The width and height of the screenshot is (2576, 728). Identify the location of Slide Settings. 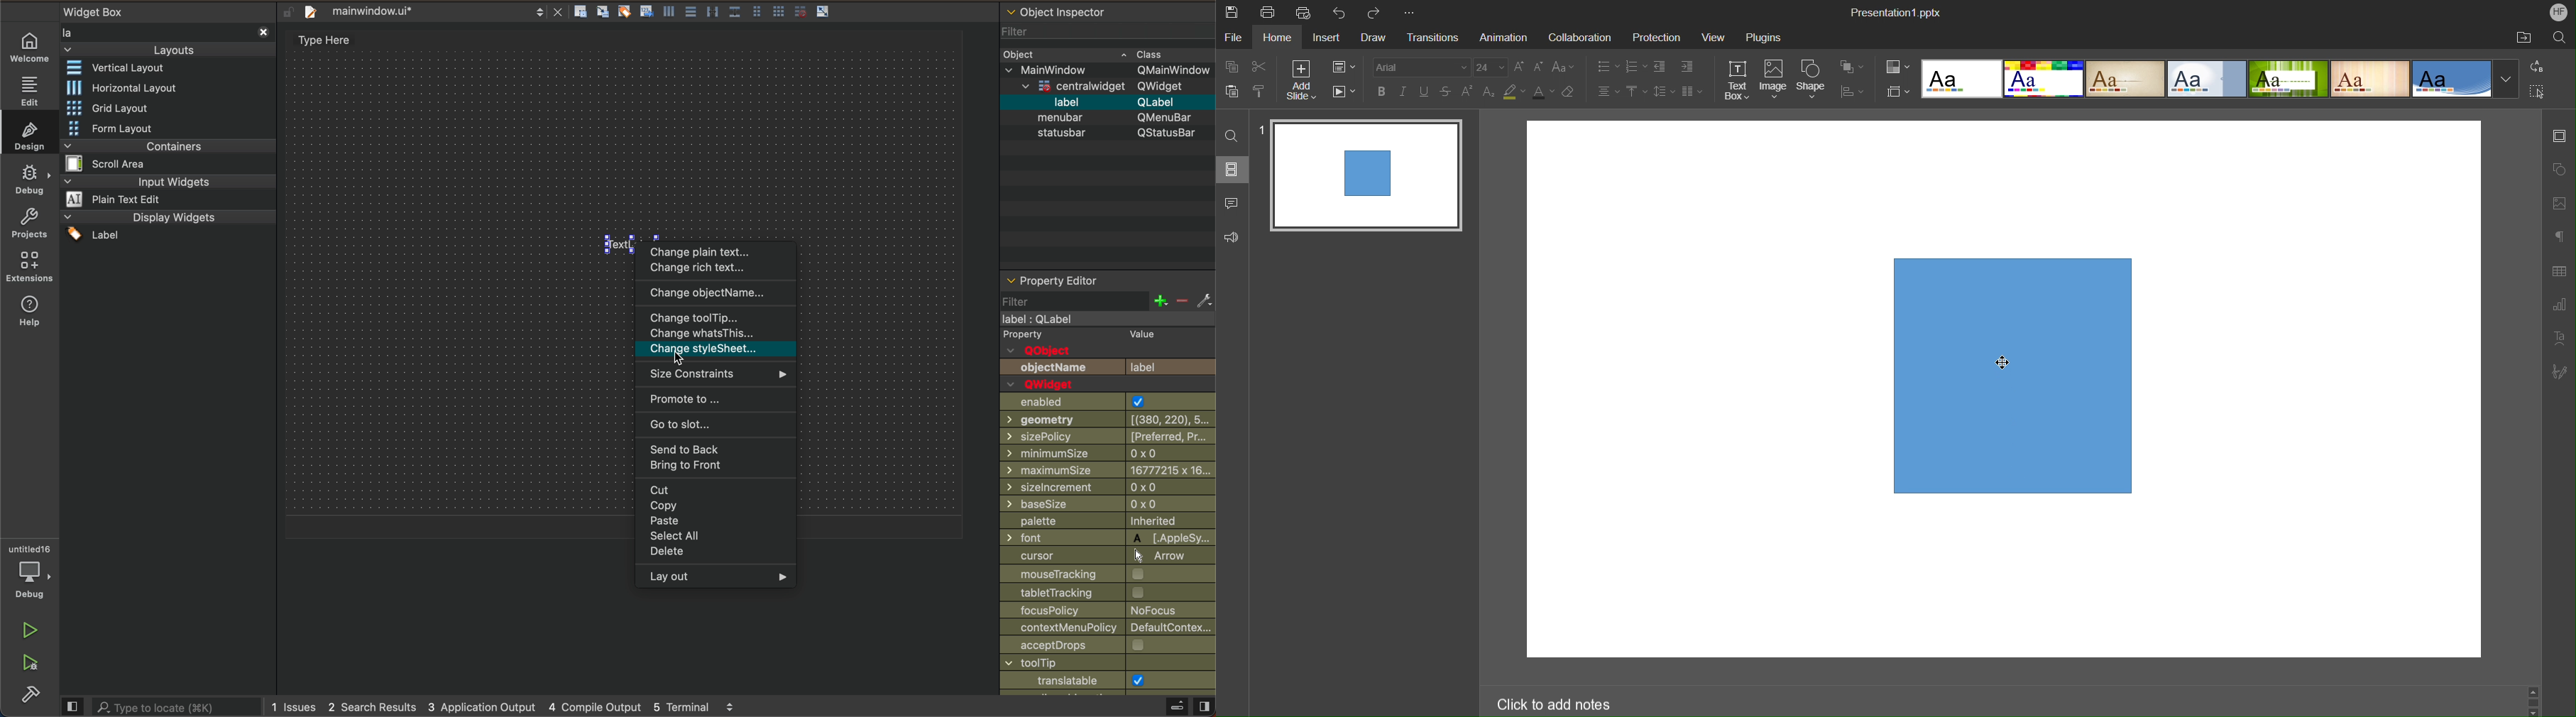
(1344, 66).